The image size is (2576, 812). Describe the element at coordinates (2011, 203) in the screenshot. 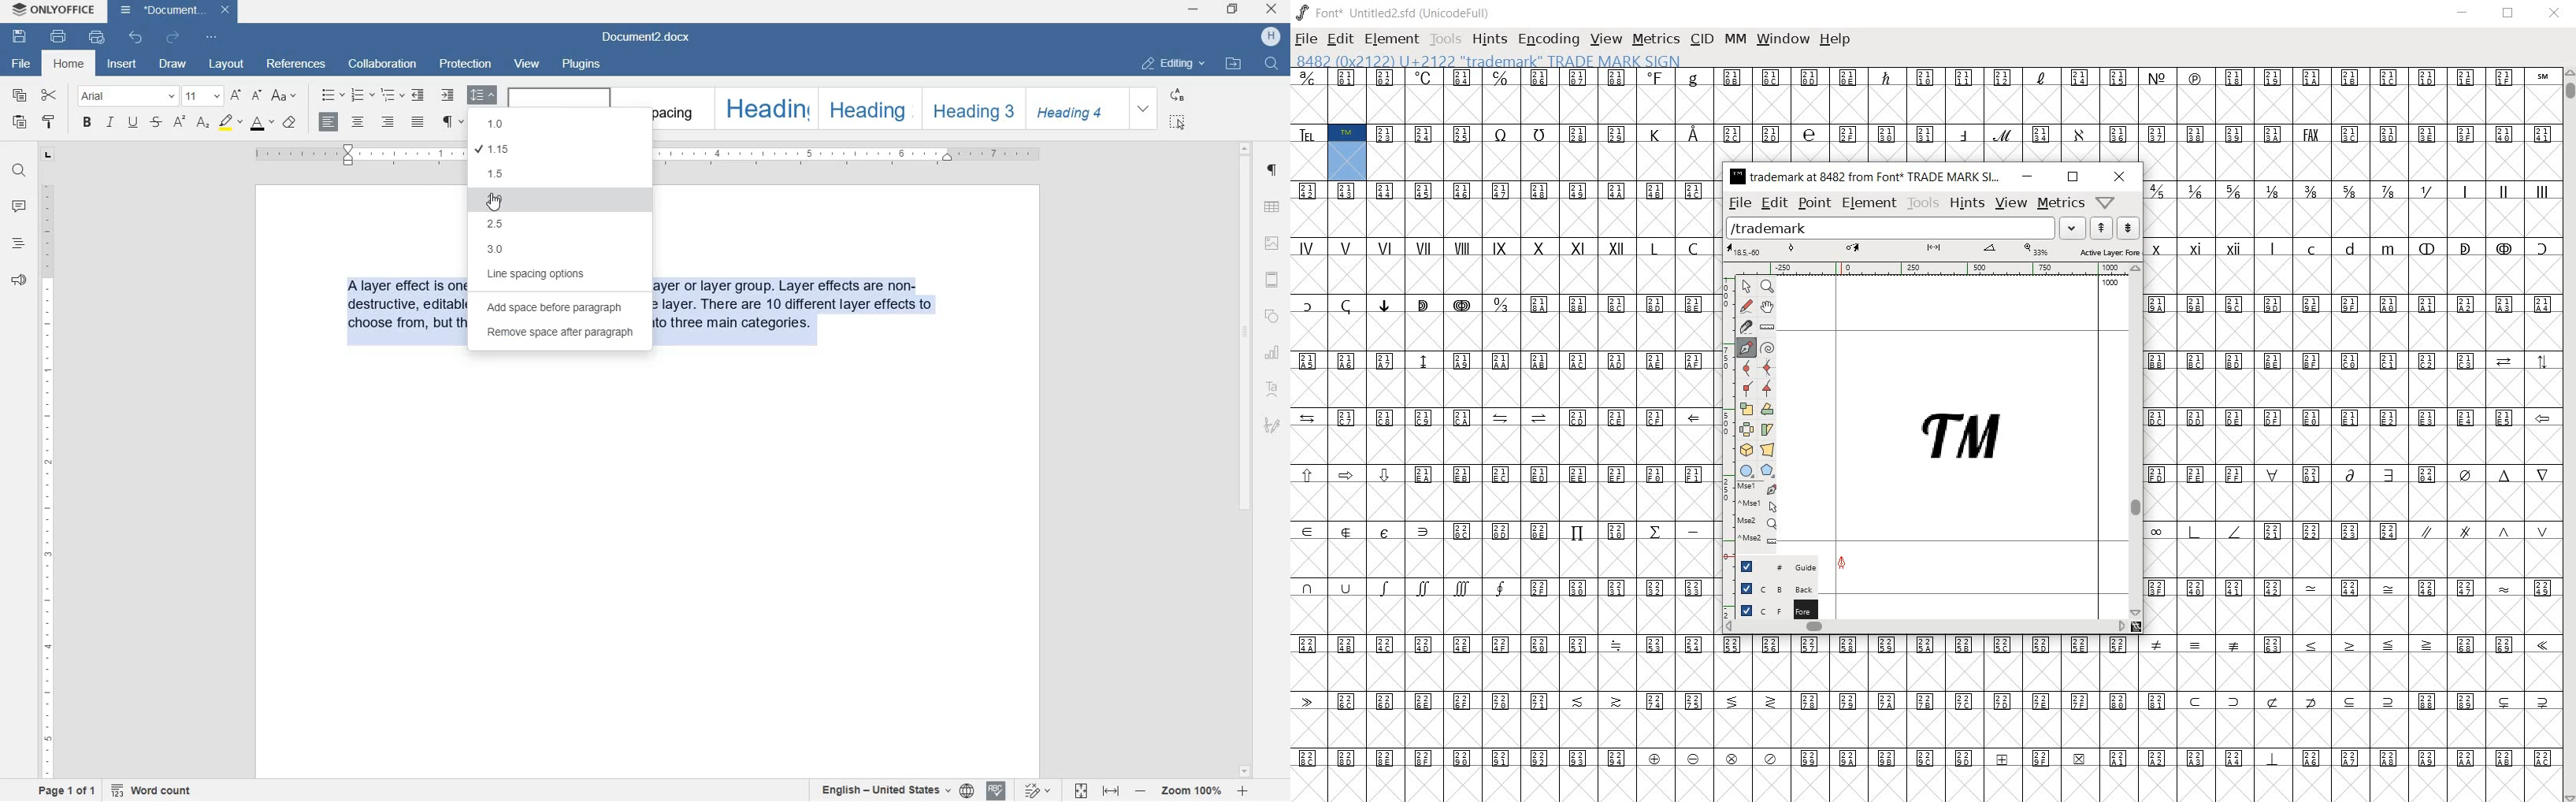

I see `view` at that location.